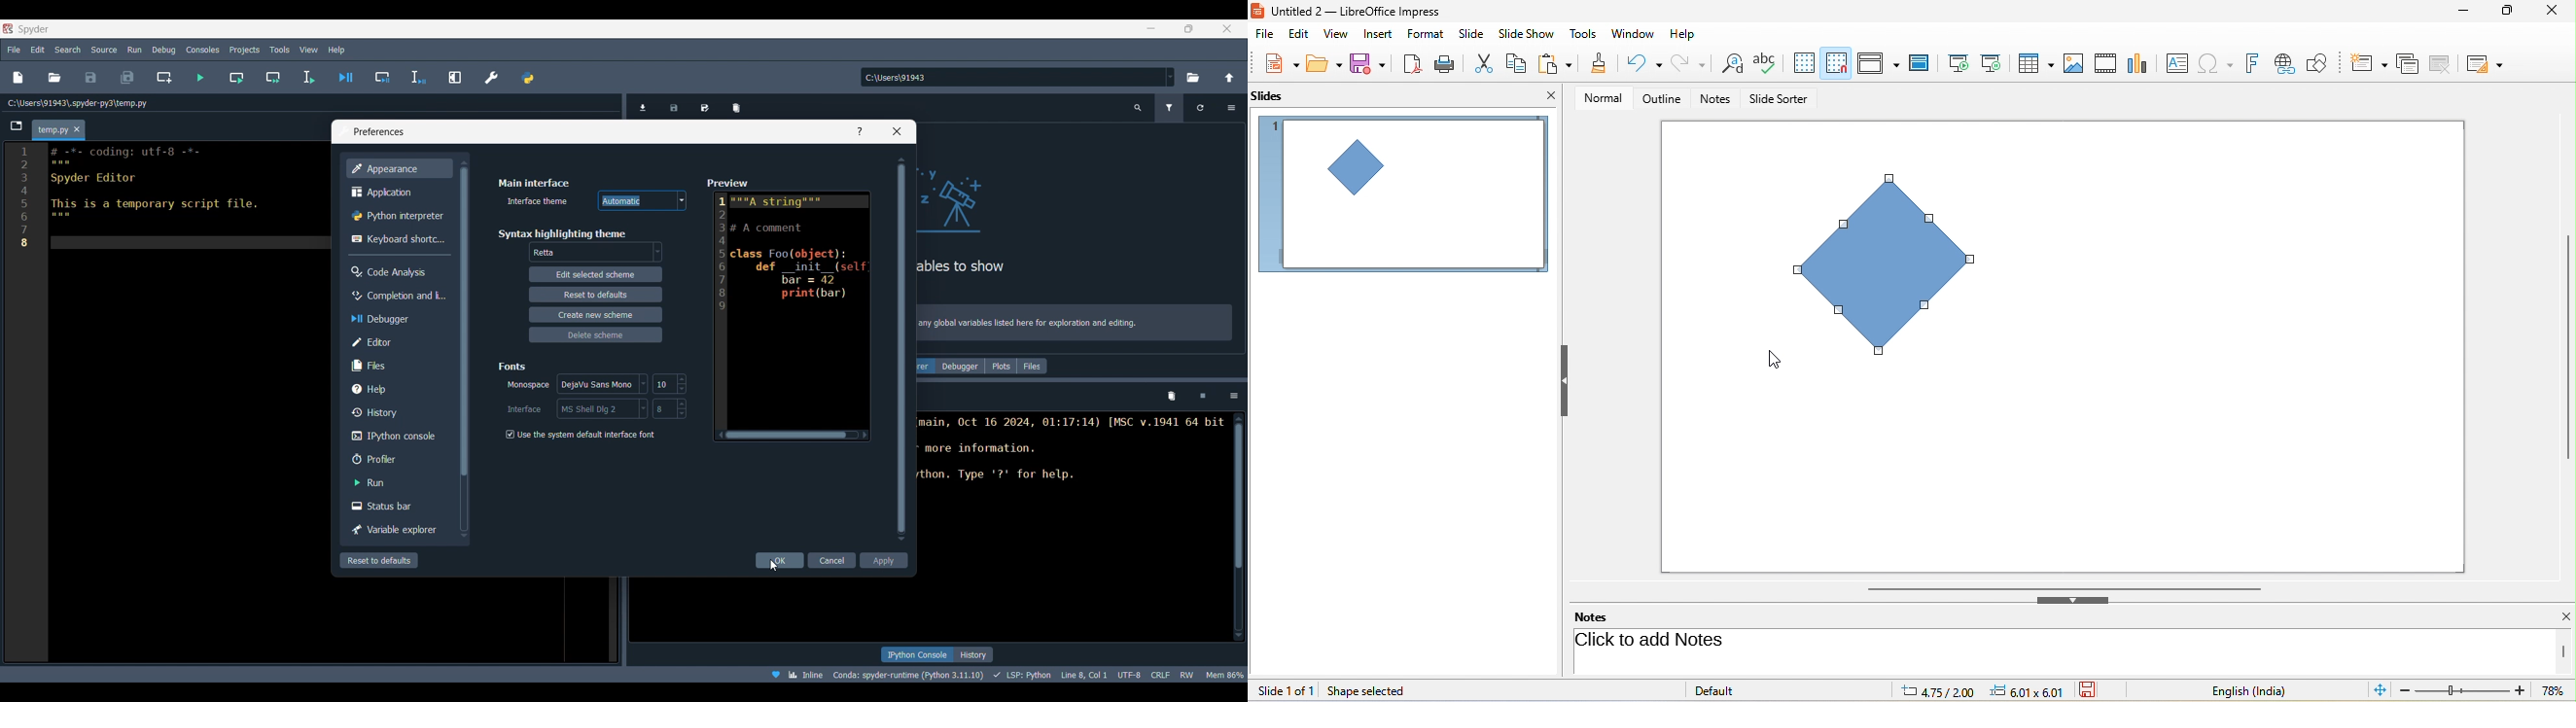 Image resolution: width=2576 pixels, height=728 pixels. Describe the element at coordinates (1278, 97) in the screenshot. I see `slides` at that location.